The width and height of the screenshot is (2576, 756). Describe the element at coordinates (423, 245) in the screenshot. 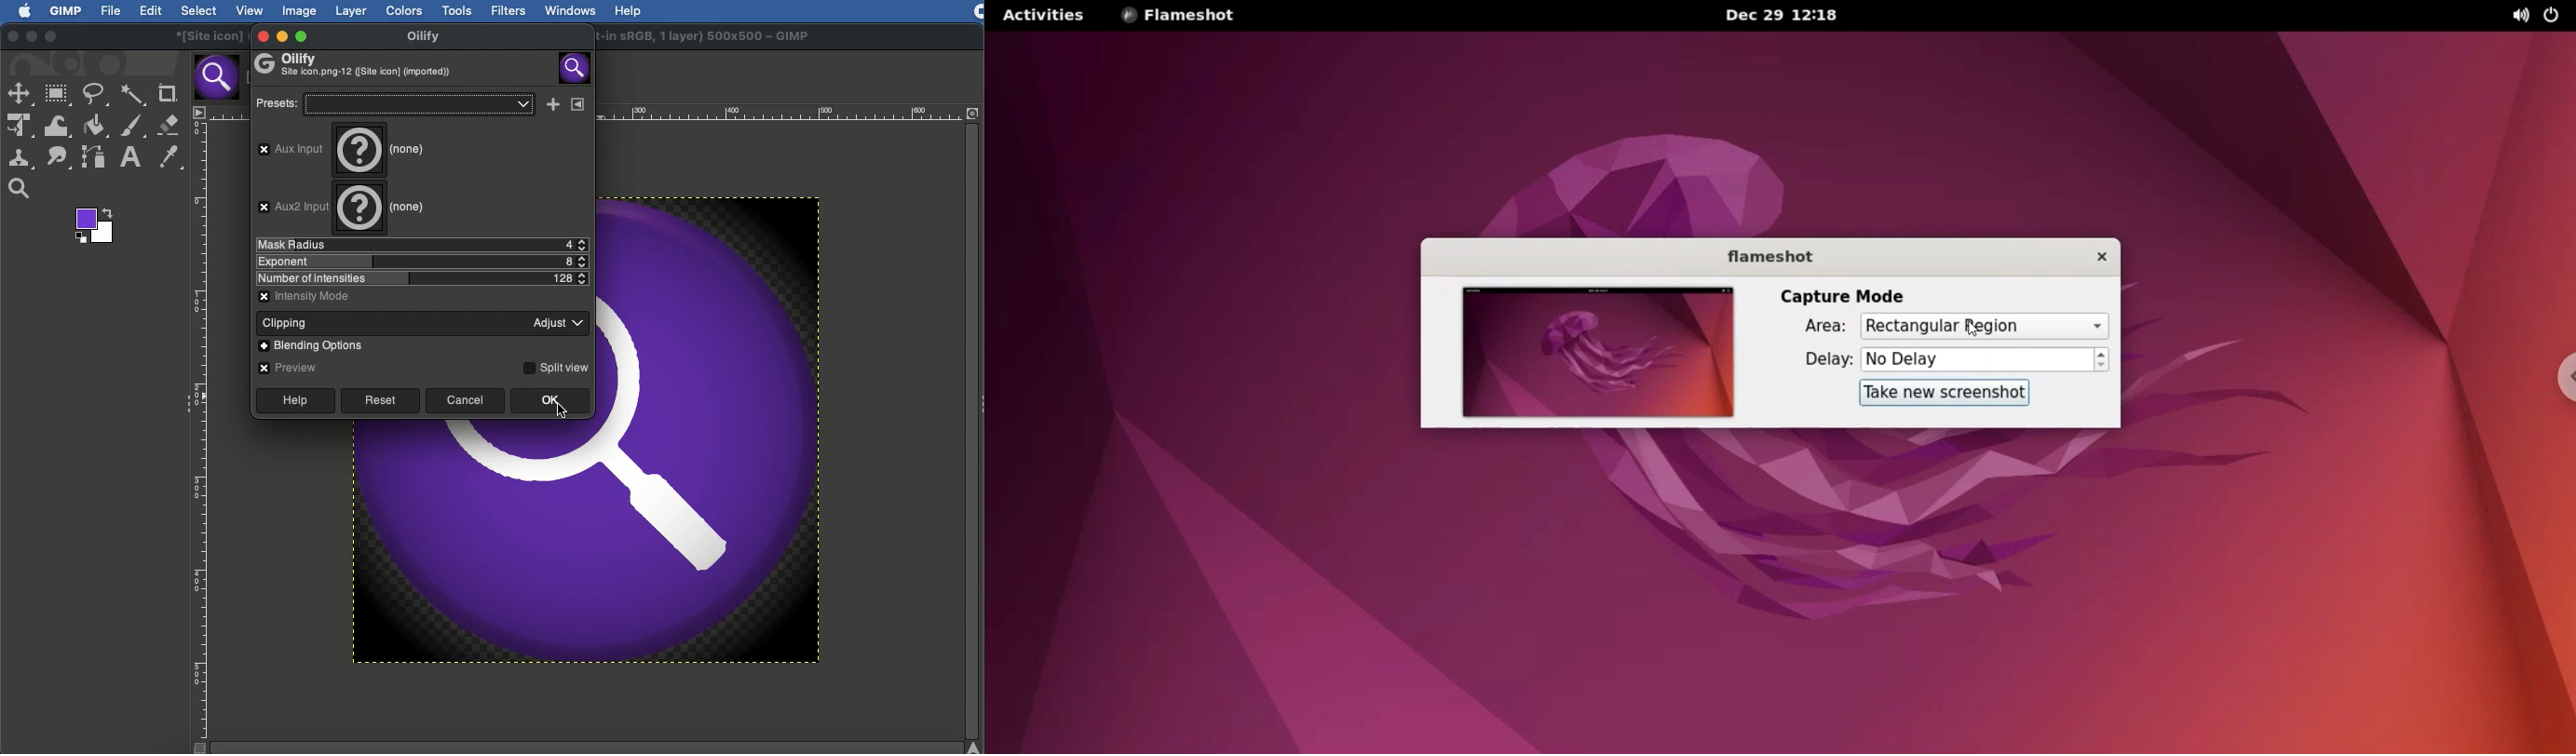

I see `Mask radius` at that location.